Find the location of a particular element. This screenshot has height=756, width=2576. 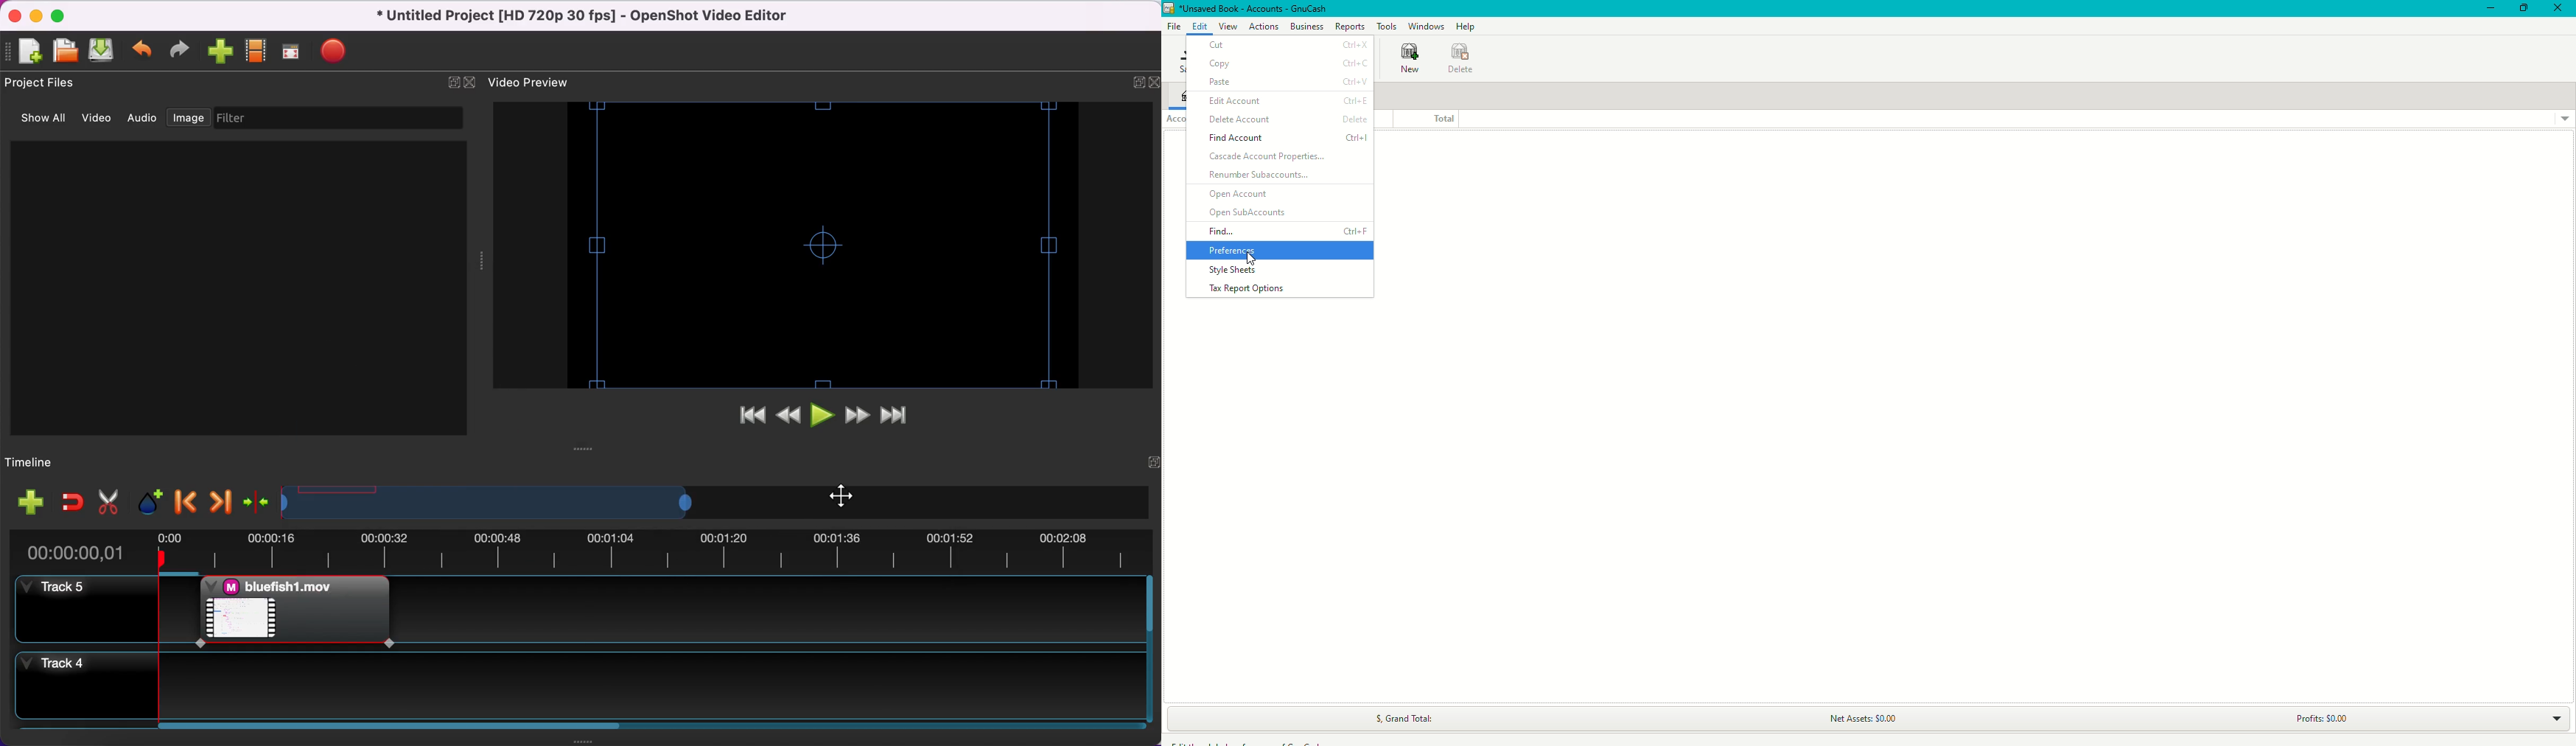

applied is located at coordinates (657, 612).